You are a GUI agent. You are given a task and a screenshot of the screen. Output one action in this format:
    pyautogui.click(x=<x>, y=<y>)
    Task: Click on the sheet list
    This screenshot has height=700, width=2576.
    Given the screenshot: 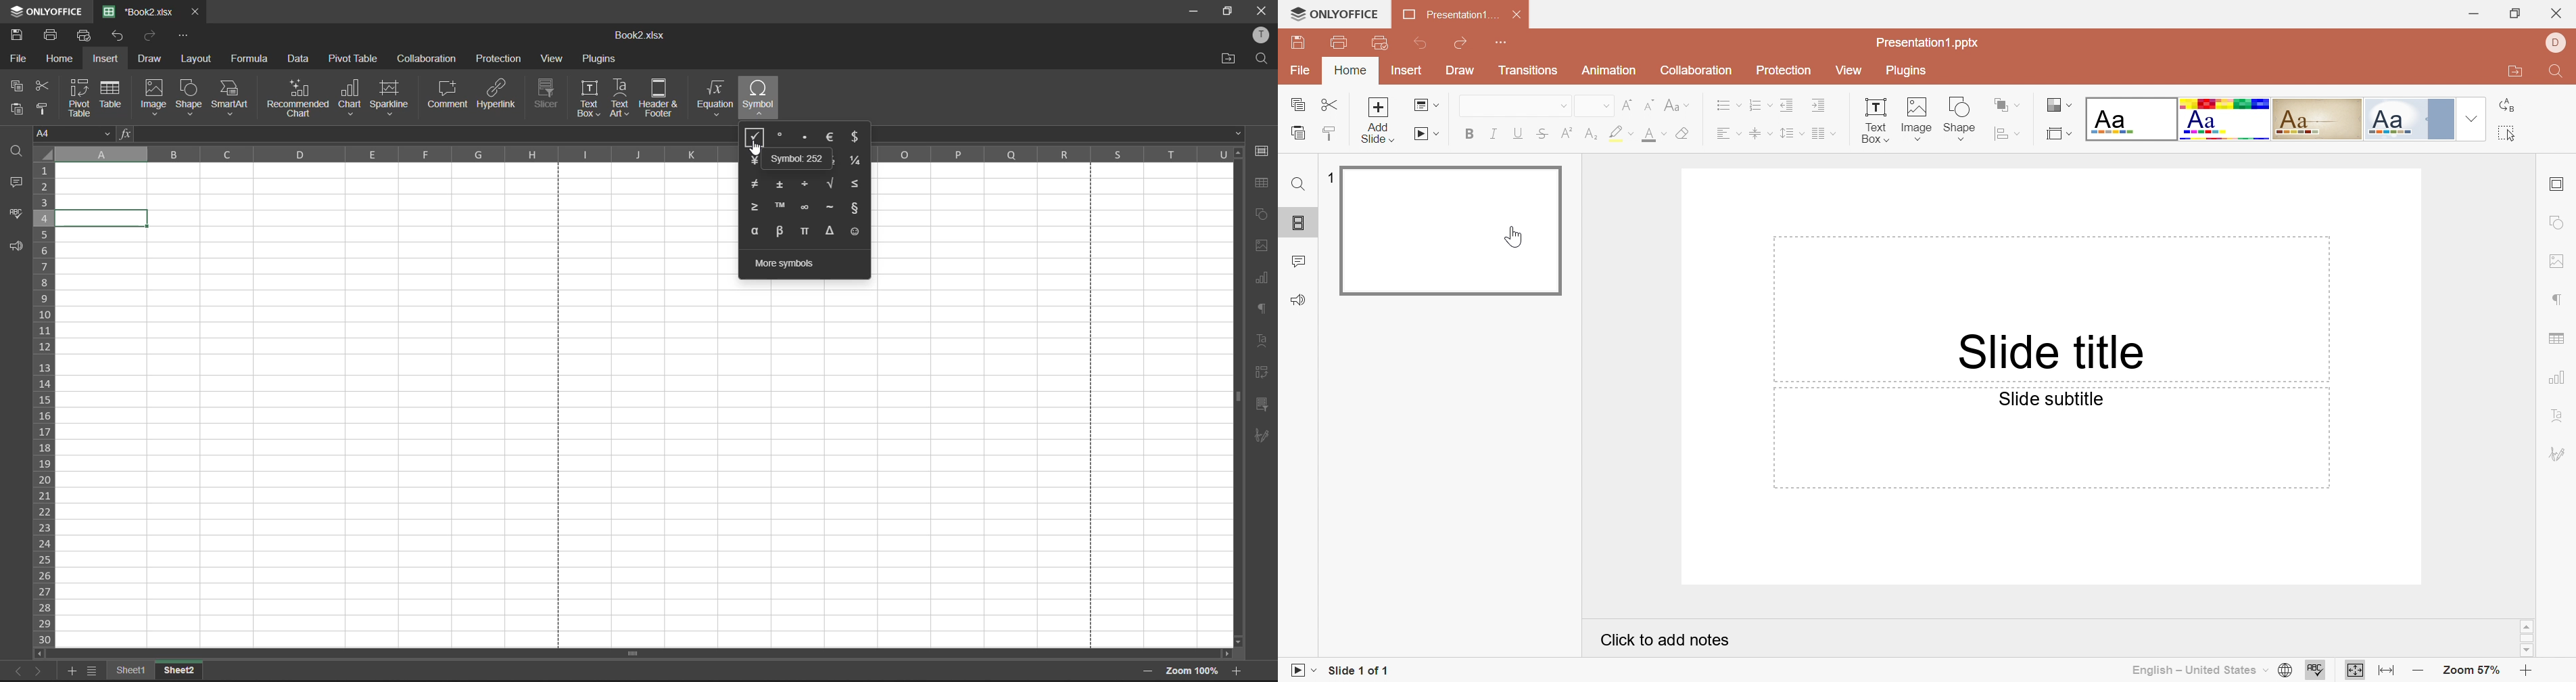 What is the action you would take?
    pyautogui.click(x=93, y=672)
    